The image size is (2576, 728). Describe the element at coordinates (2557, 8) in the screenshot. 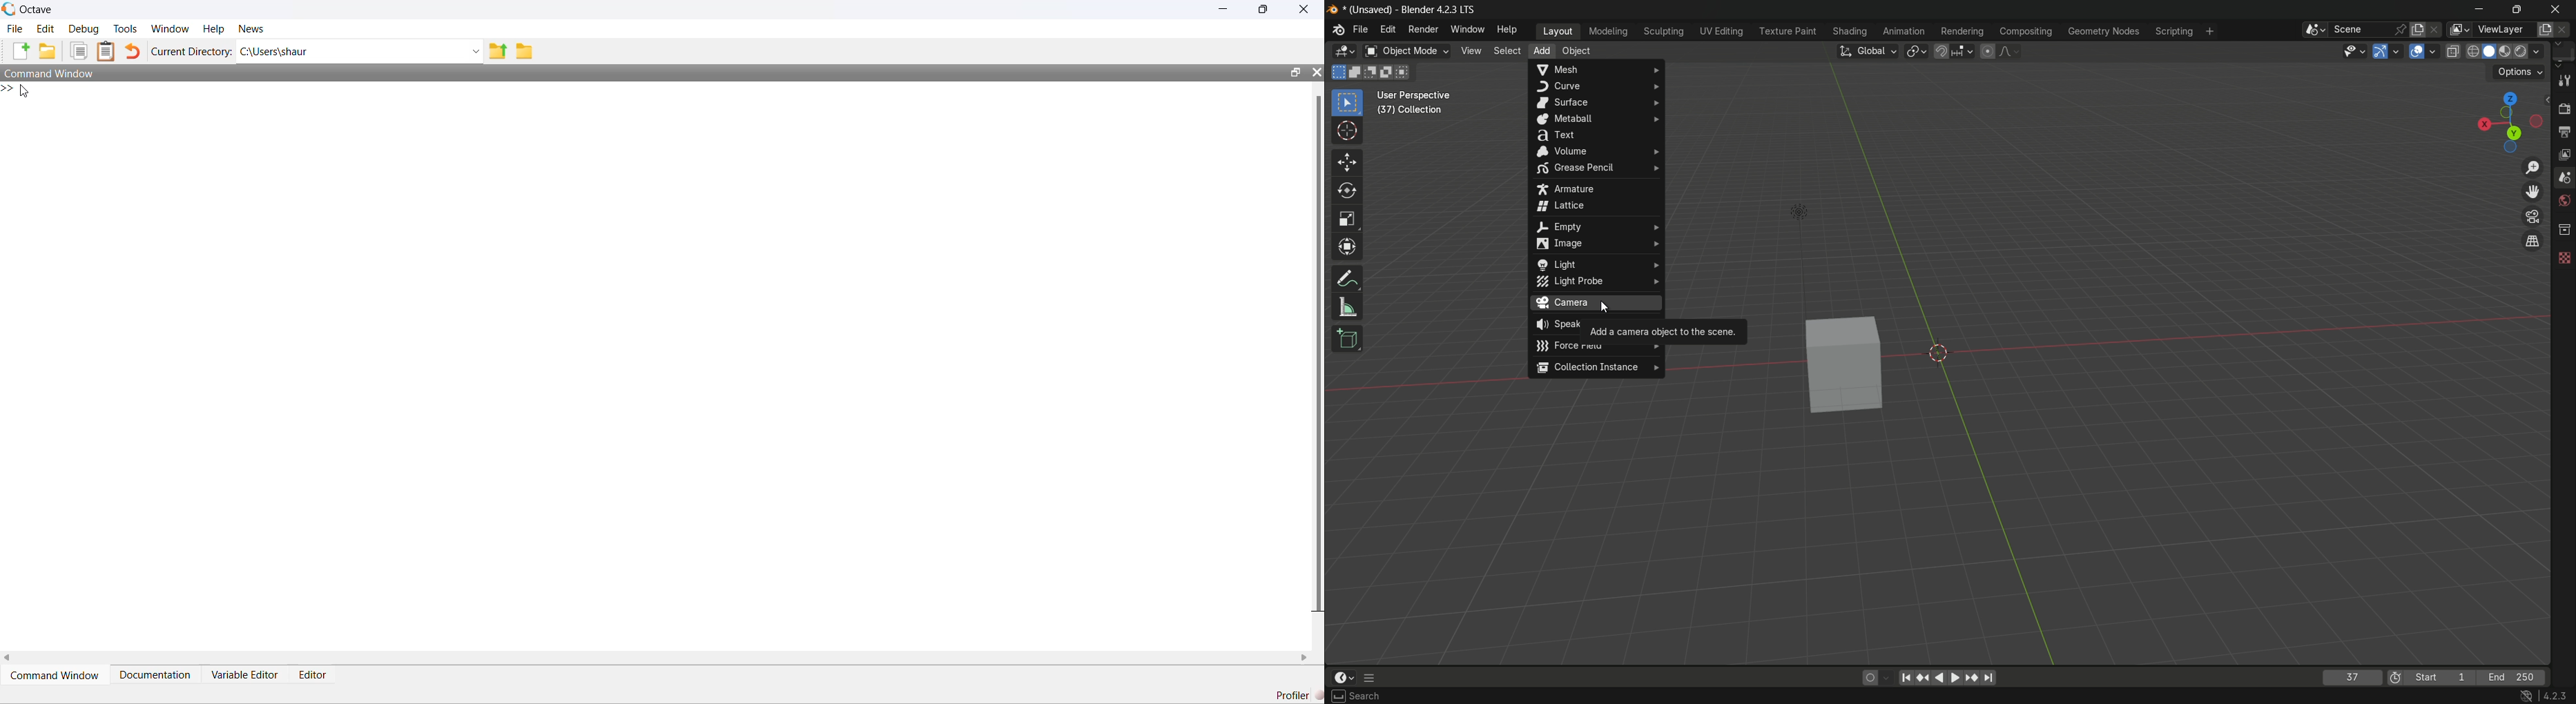

I see `close app` at that location.